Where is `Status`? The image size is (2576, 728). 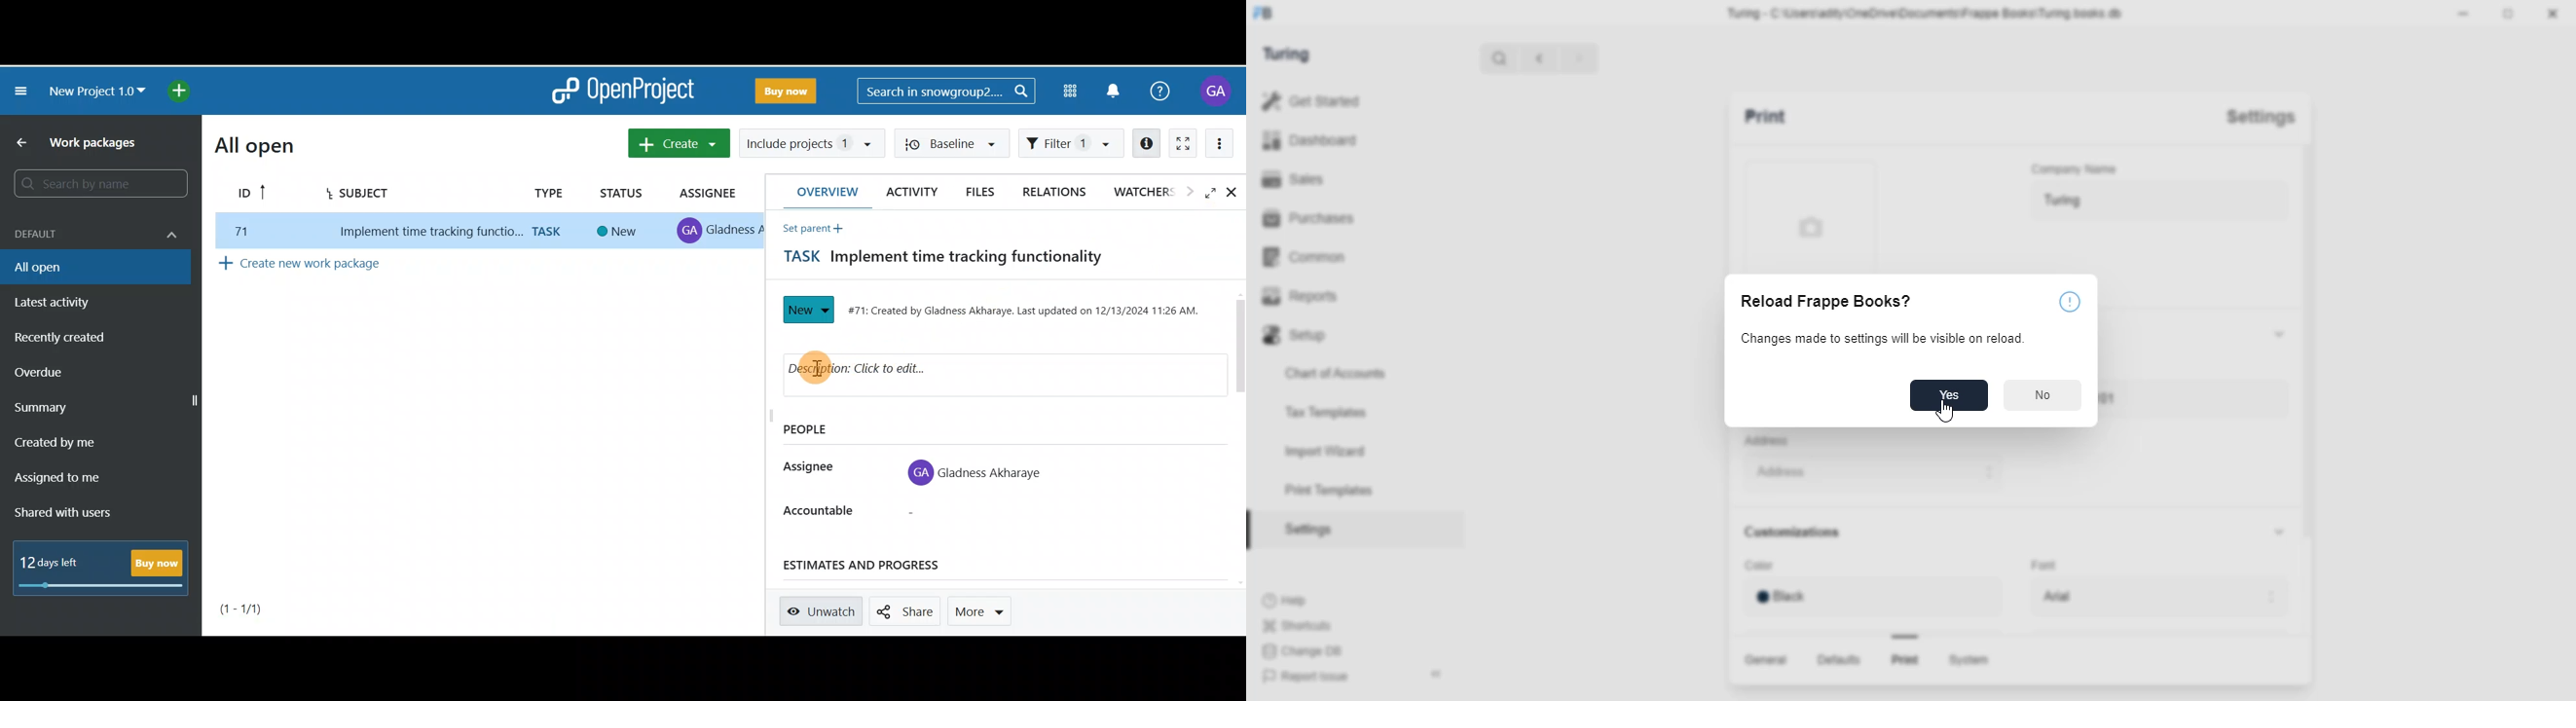
Status is located at coordinates (809, 310).